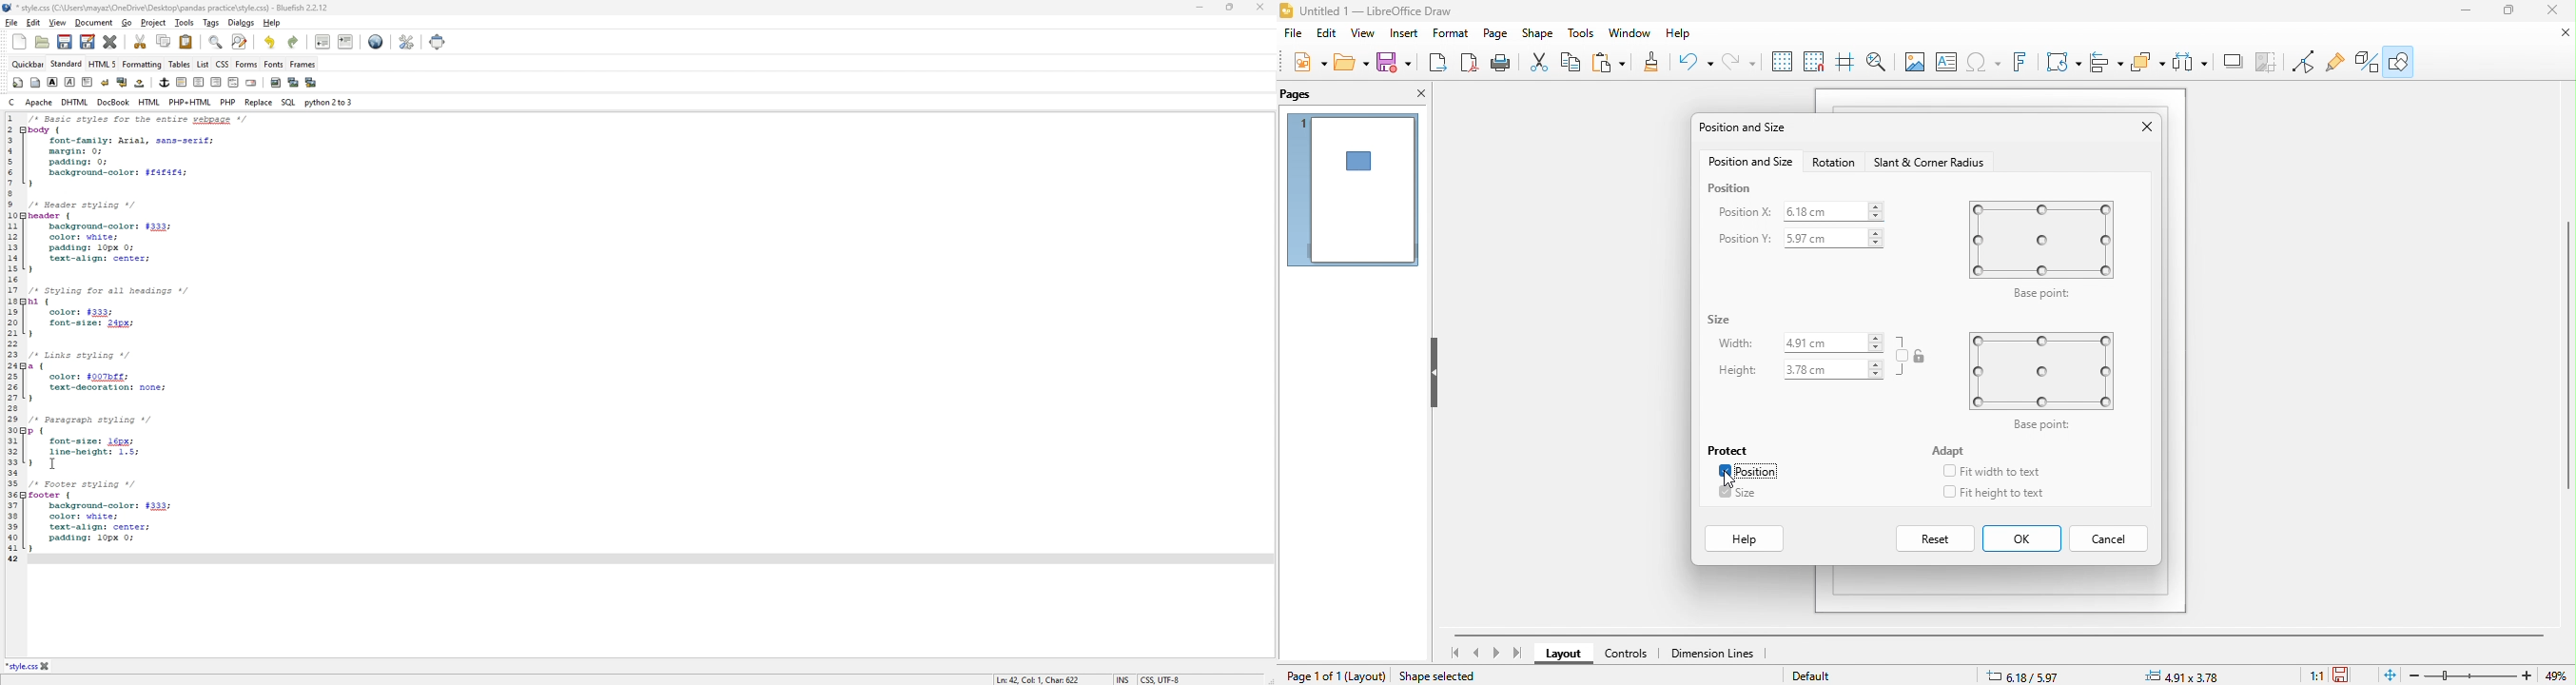 The width and height of the screenshot is (2576, 700). What do you see at coordinates (1538, 35) in the screenshot?
I see `shape` at bounding box center [1538, 35].